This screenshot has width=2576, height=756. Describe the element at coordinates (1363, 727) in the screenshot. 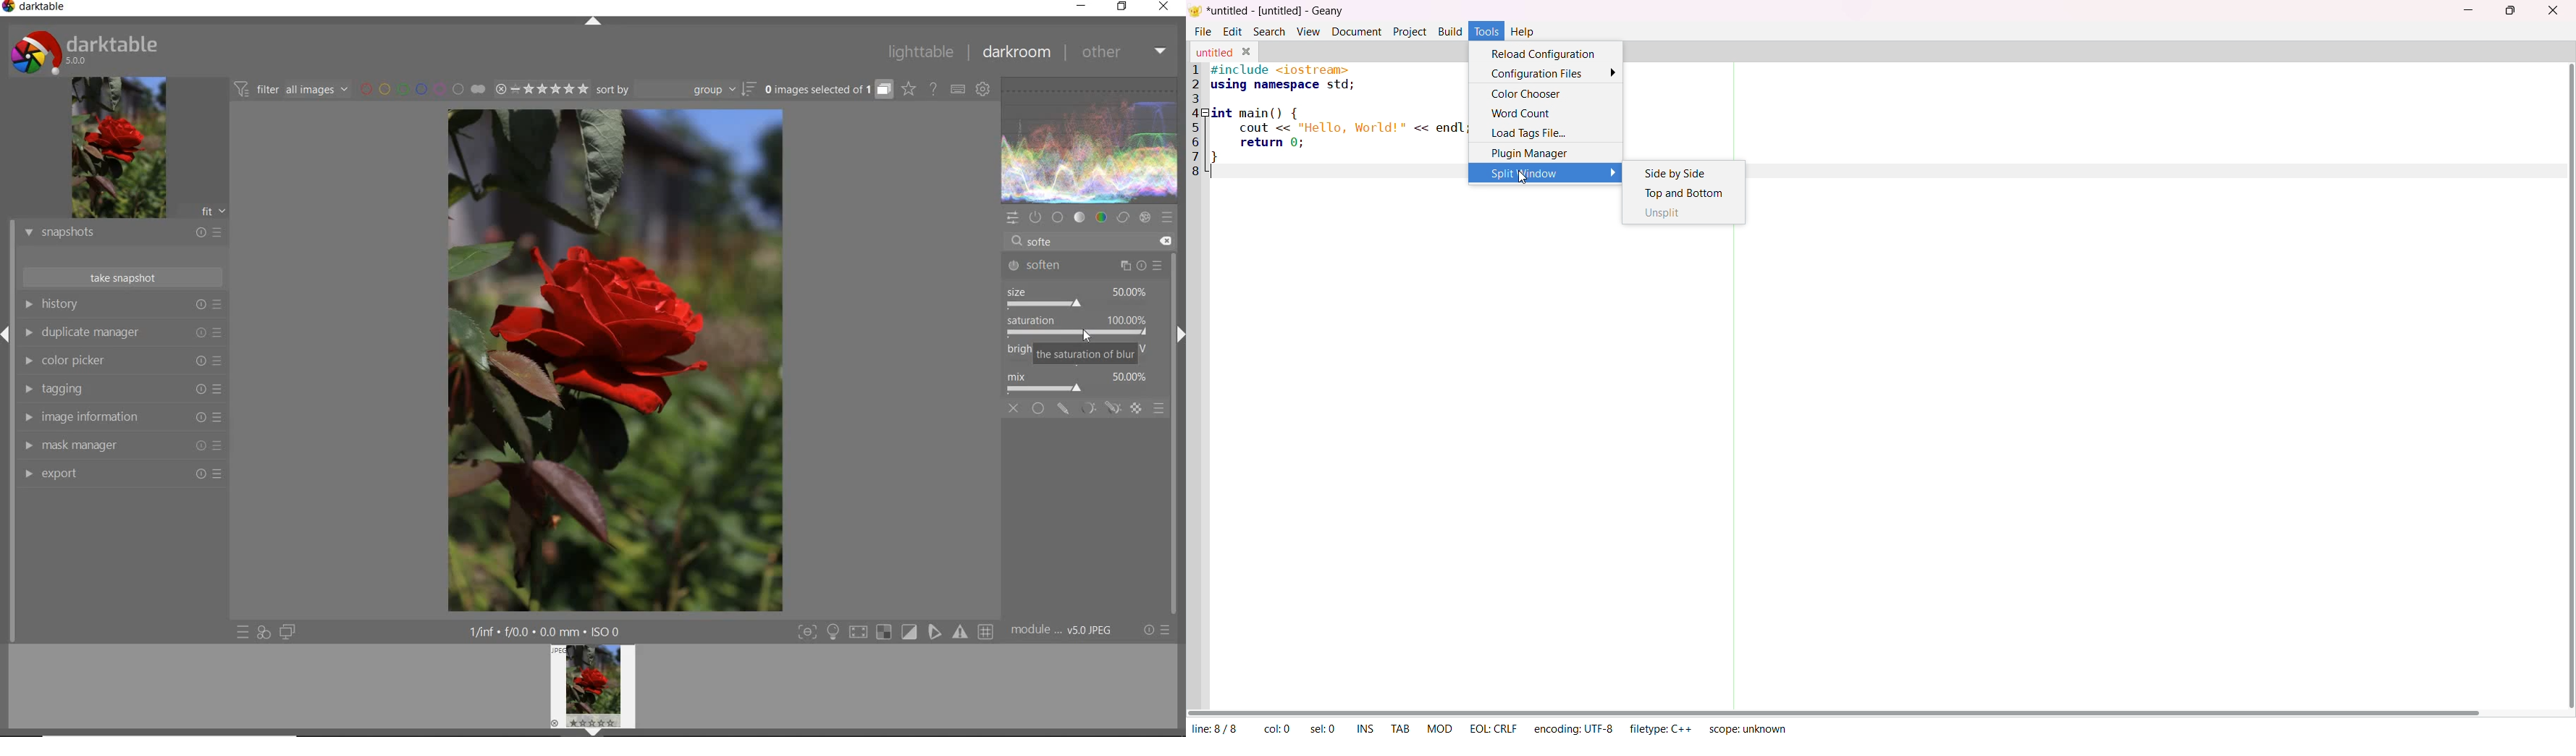

I see `ins` at that location.